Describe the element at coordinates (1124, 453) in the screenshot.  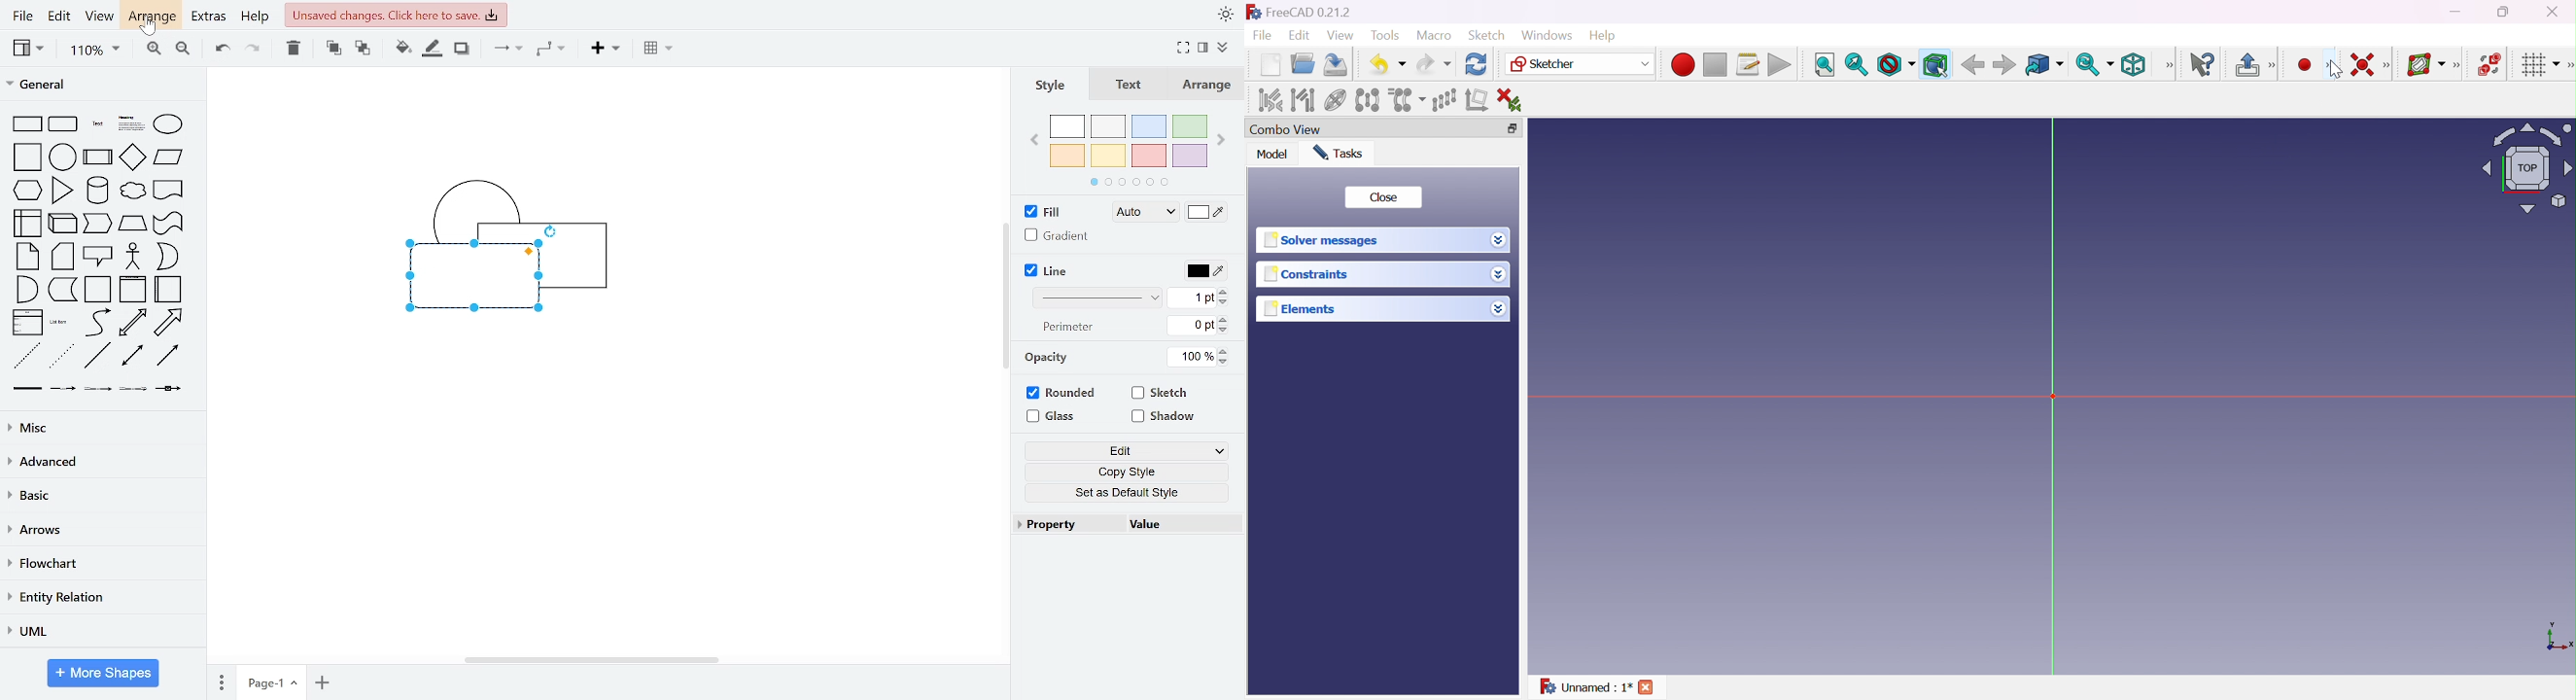
I see `edit` at that location.